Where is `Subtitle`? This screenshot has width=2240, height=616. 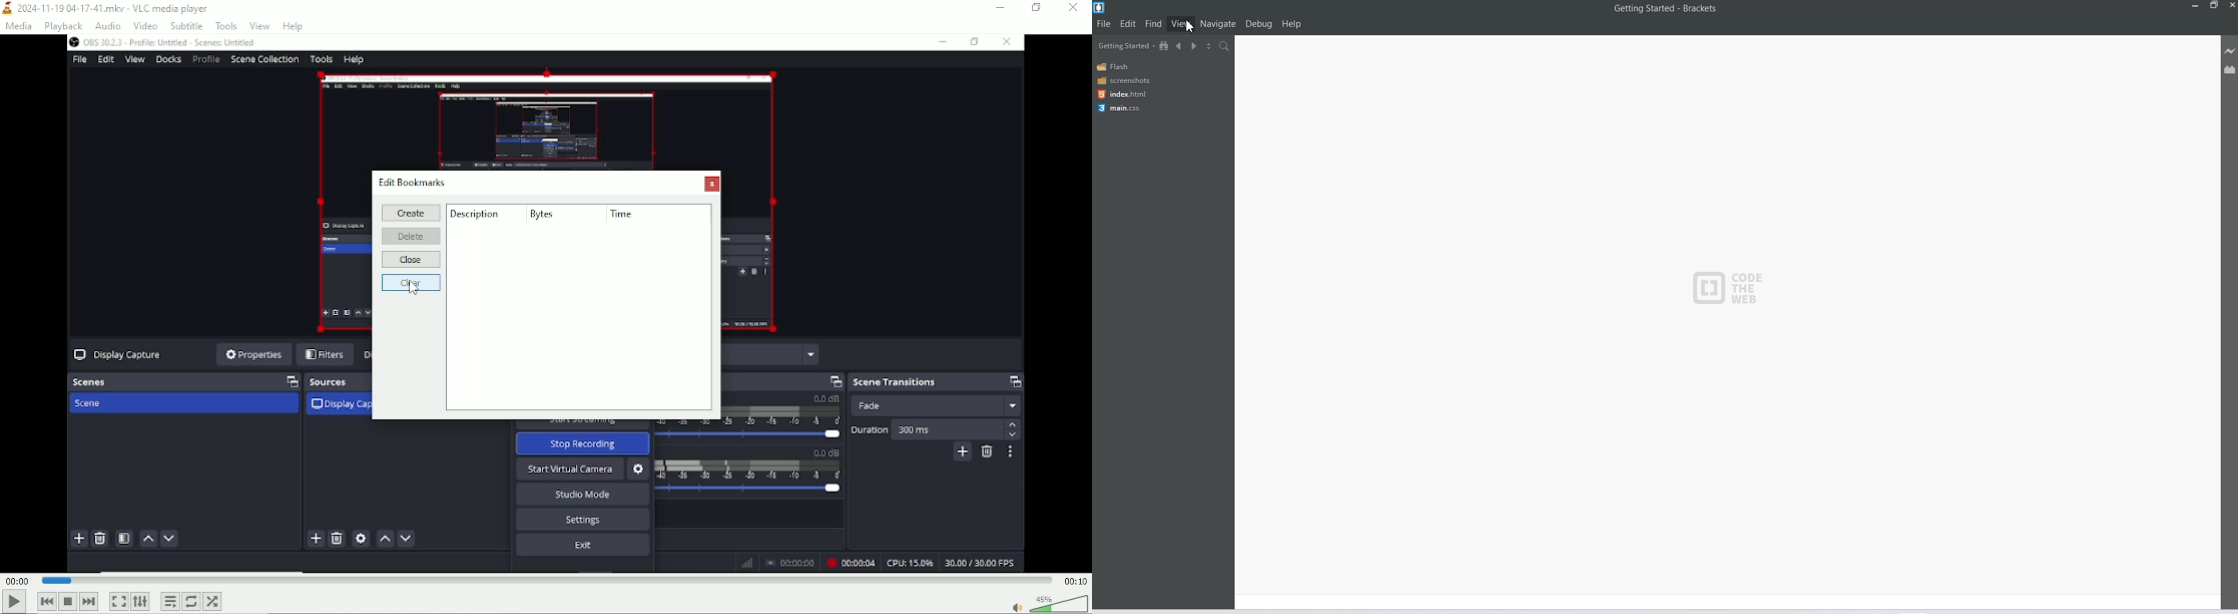
Subtitle is located at coordinates (187, 25).